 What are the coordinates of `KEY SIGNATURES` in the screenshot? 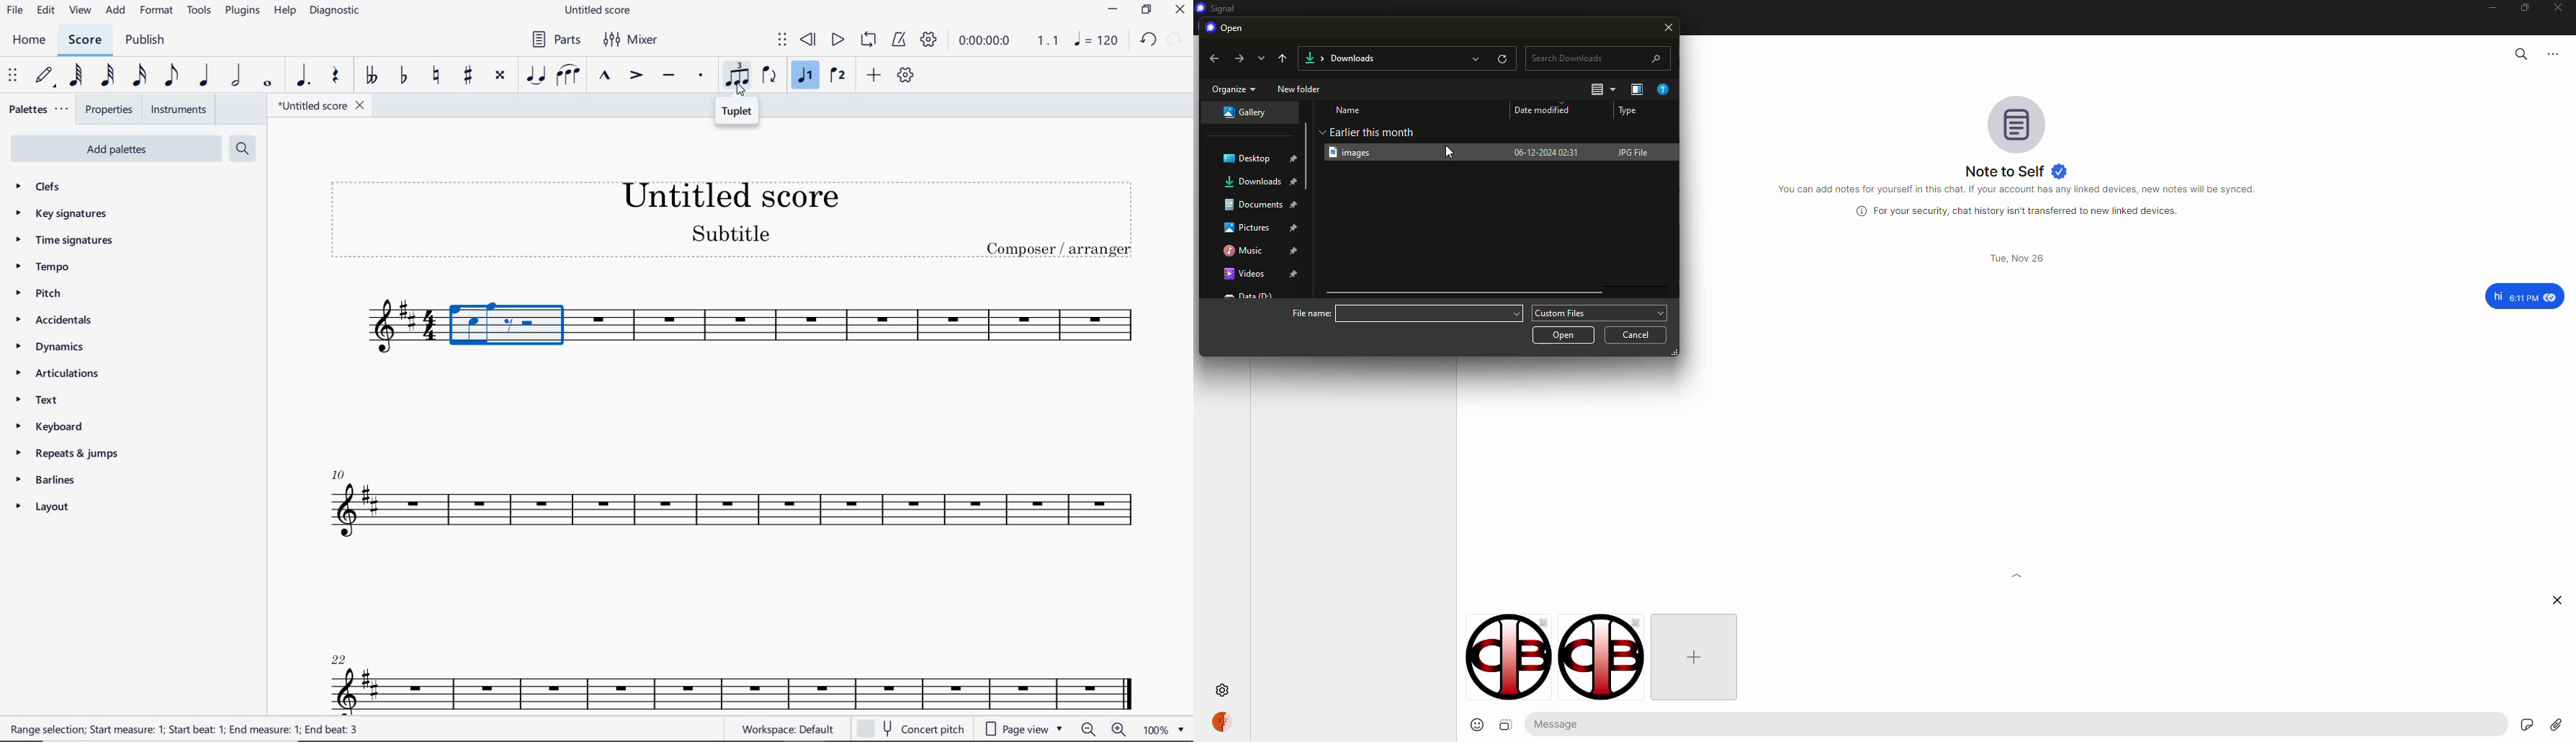 It's located at (67, 214).